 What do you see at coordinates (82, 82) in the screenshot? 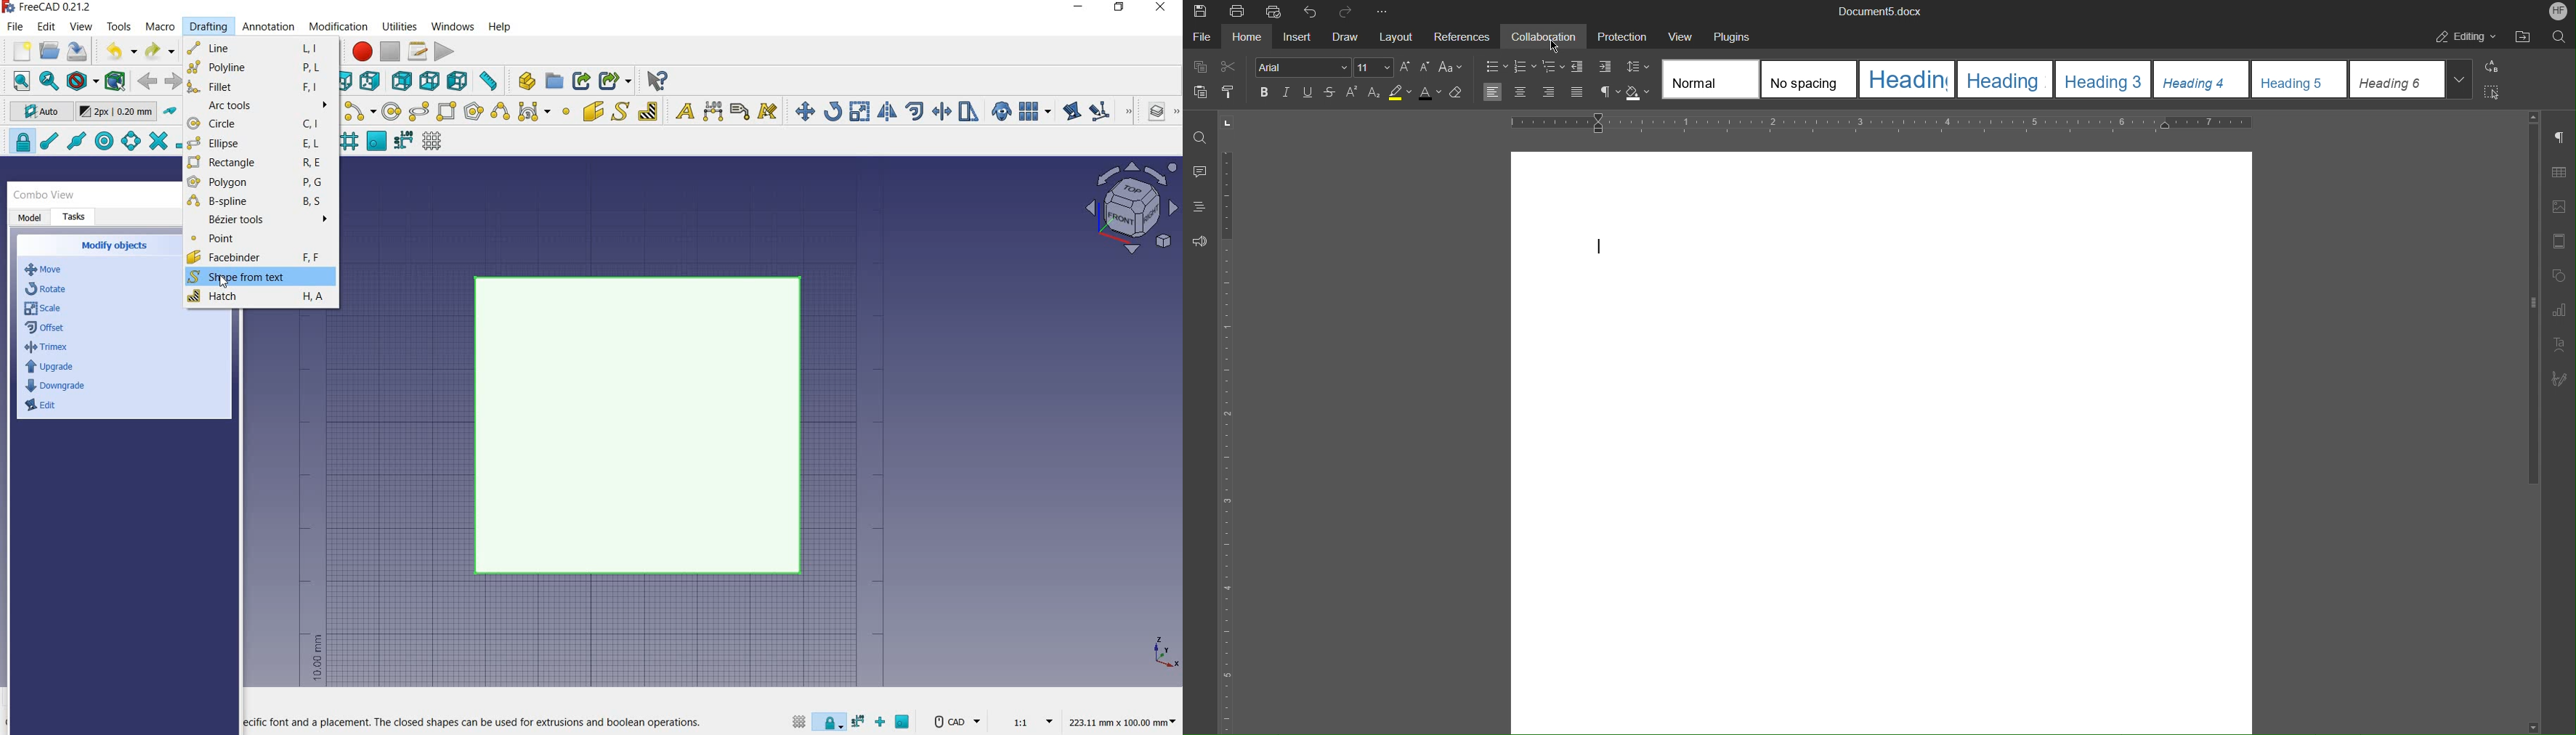
I see `draw style` at bounding box center [82, 82].